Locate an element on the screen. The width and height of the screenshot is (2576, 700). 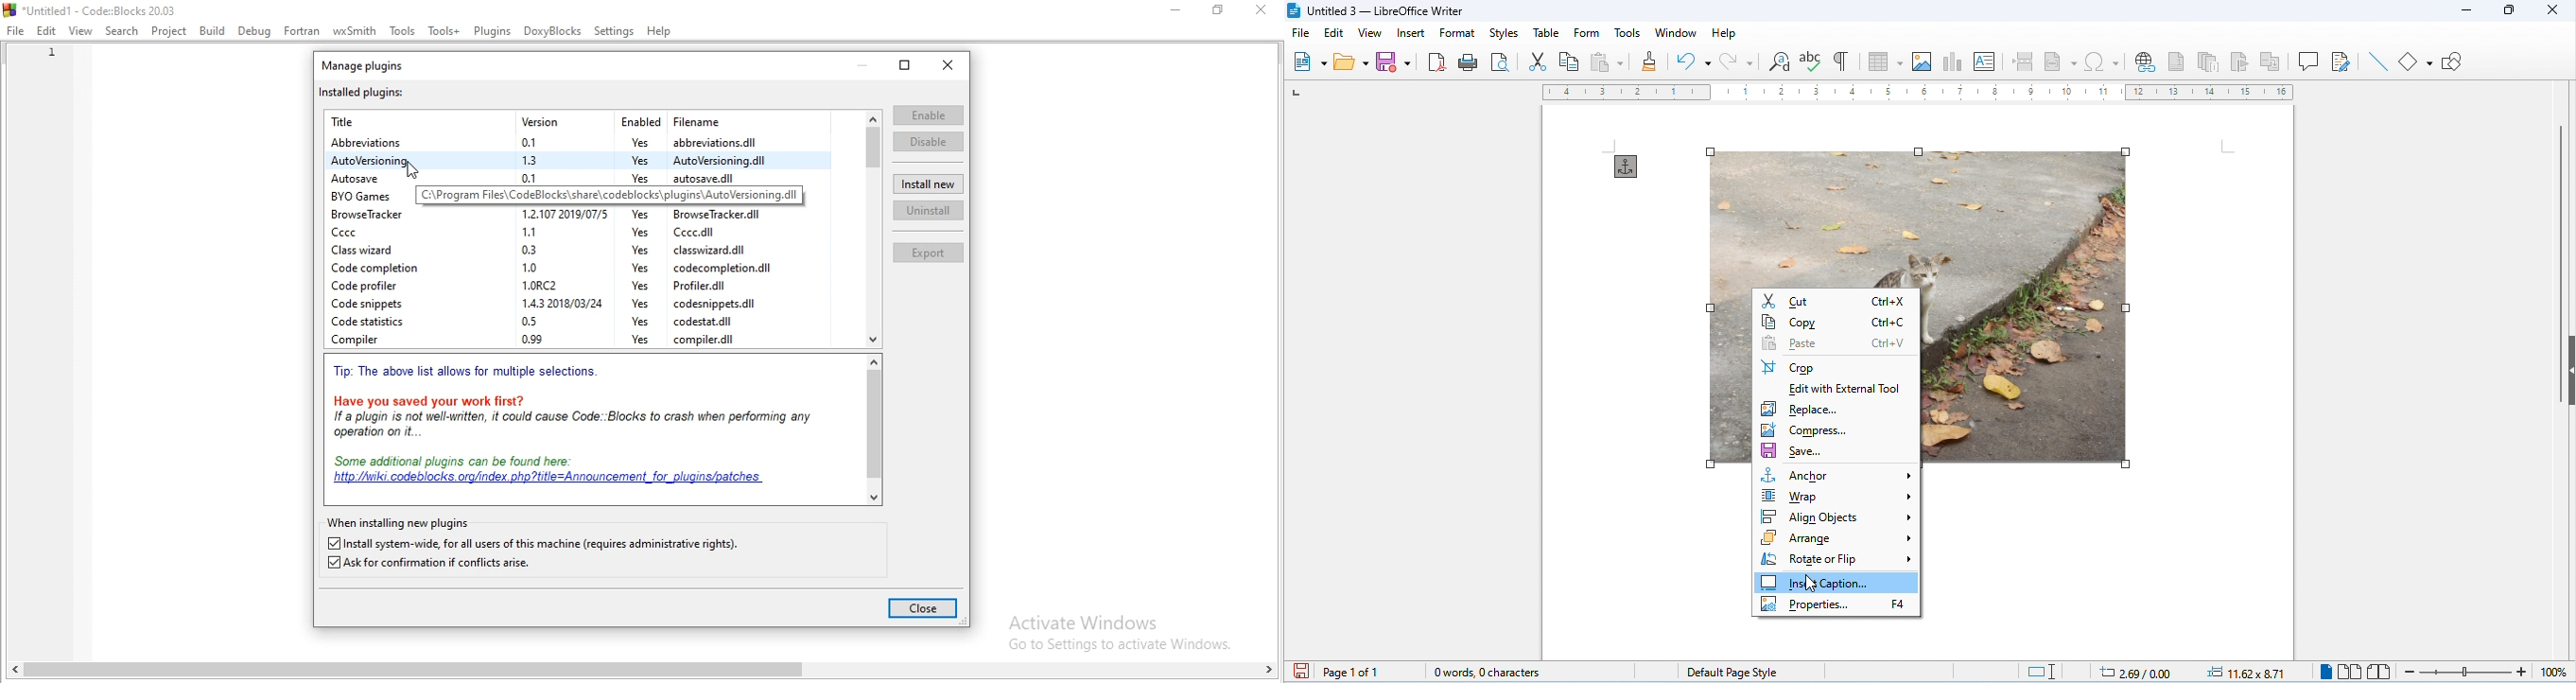
maximize is located at coordinates (2507, 11).